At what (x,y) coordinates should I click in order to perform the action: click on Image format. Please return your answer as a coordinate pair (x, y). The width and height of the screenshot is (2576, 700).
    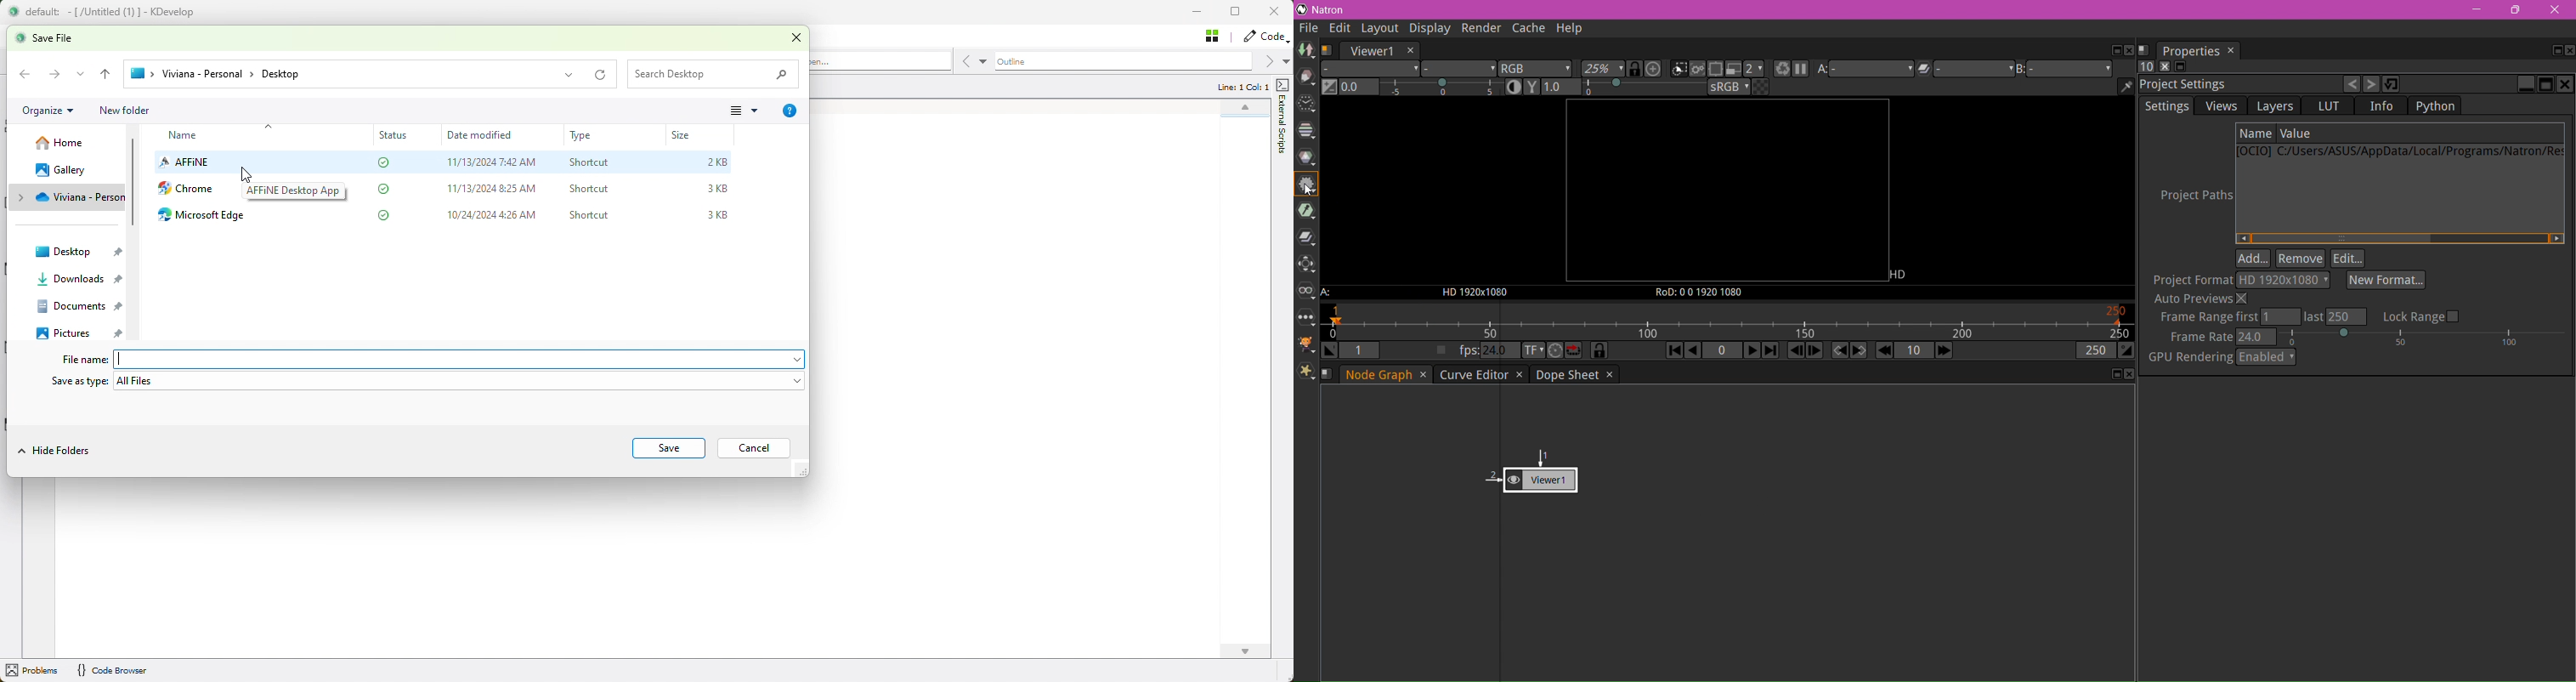
    Looking at the image, I should click on (1903, 273).